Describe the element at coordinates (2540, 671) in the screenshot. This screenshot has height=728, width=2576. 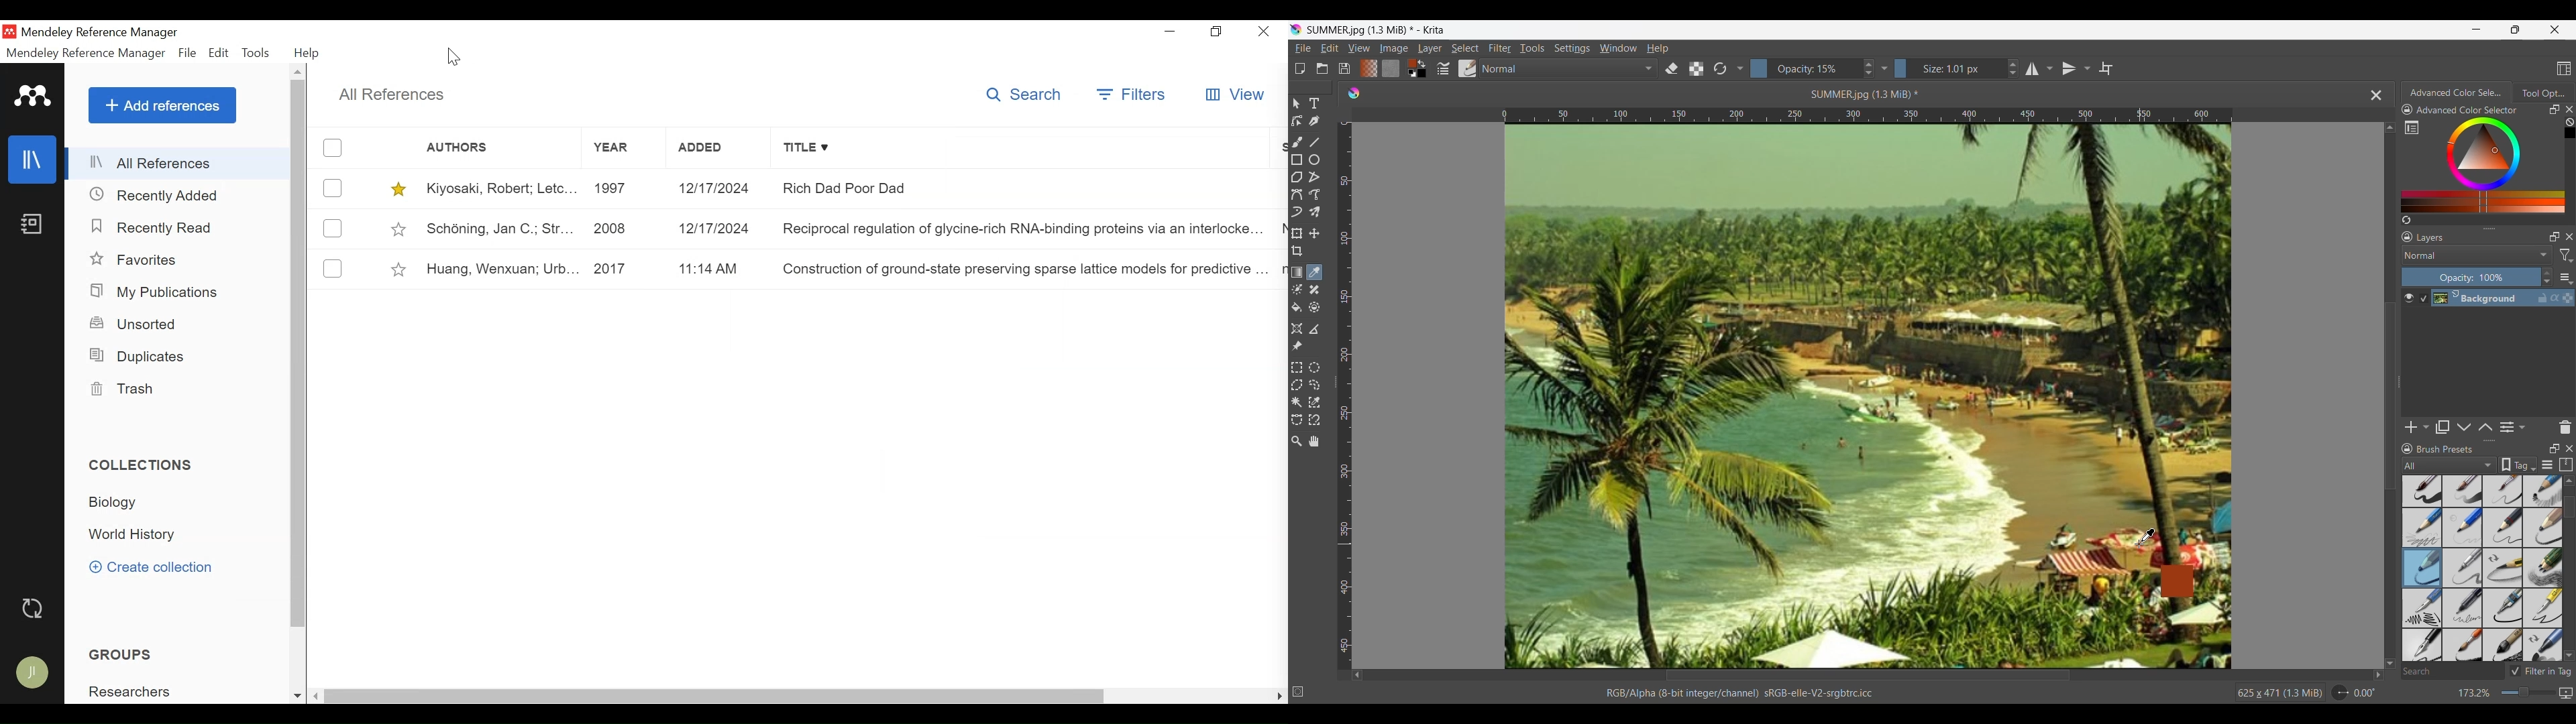
I see `Filter in Tag` at that location.